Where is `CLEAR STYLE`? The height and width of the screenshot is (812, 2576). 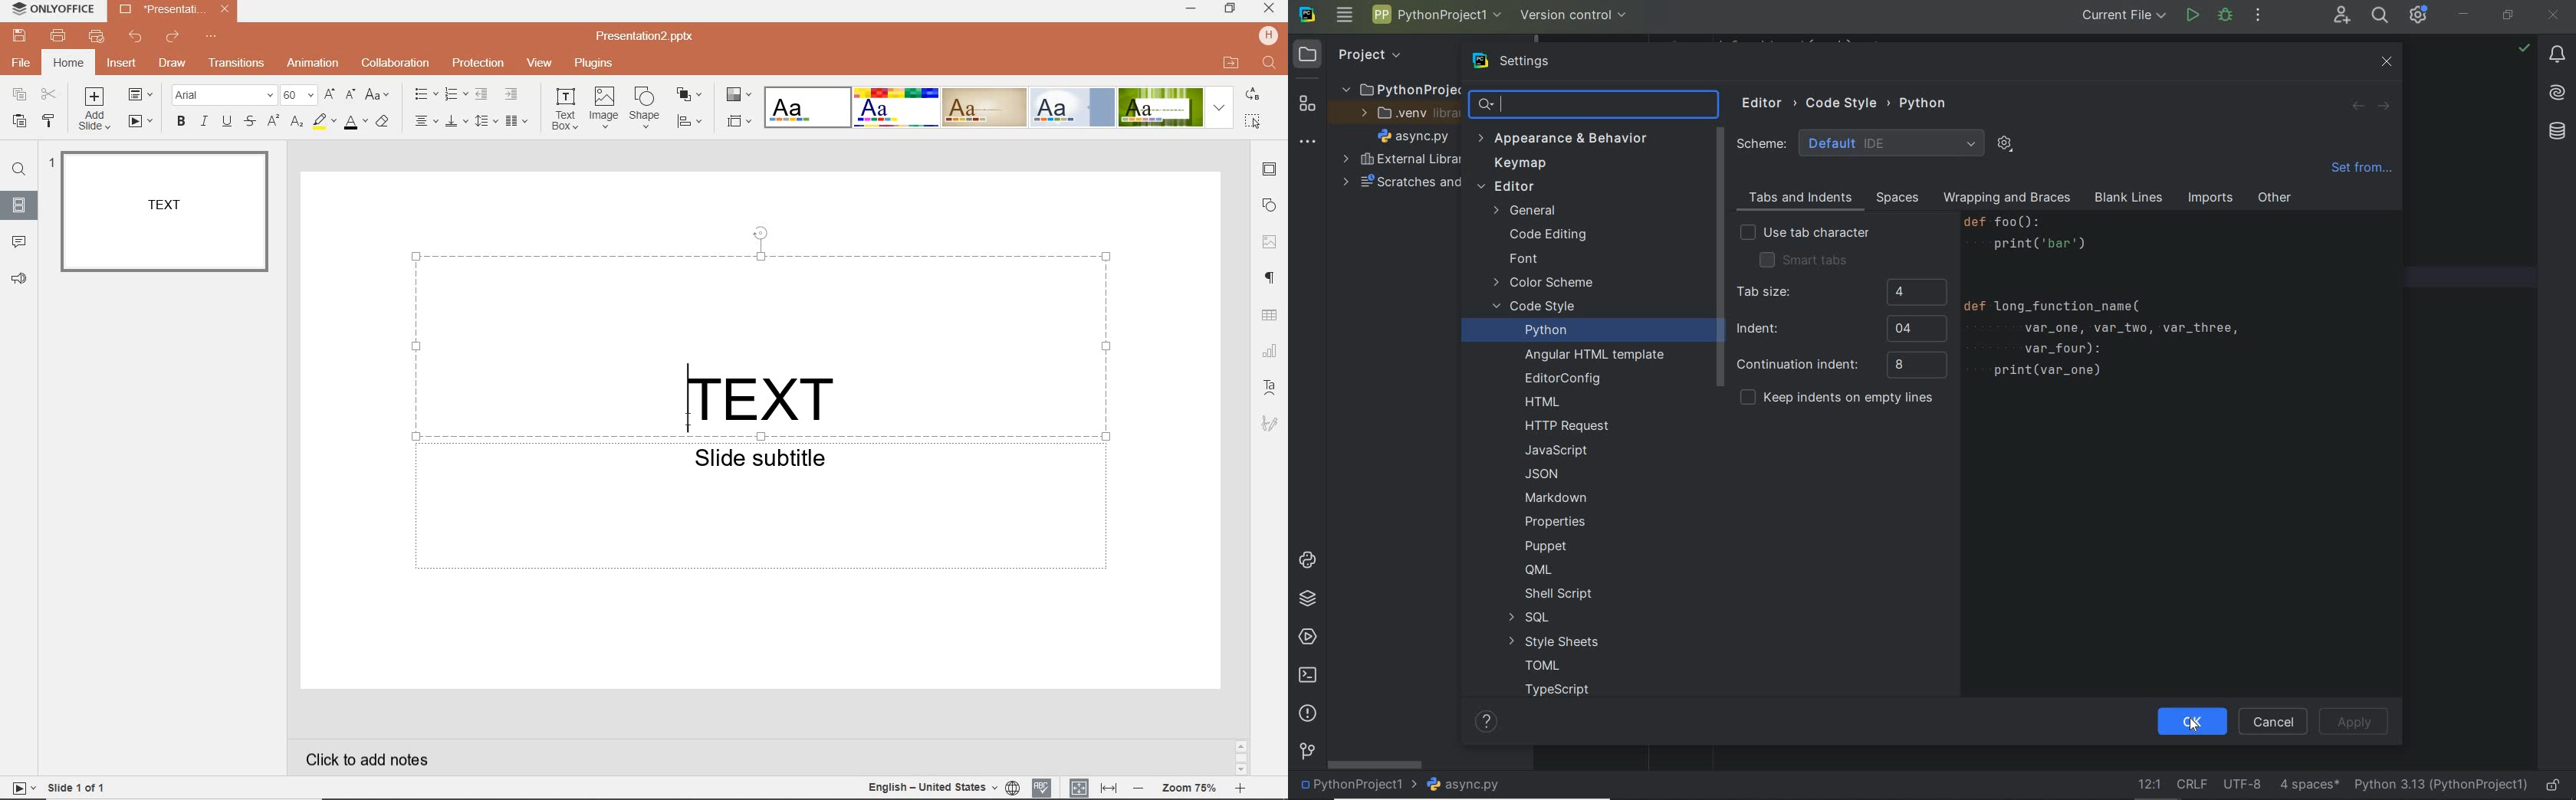
CLEAR STYLE is located at coordinates (386, 120).